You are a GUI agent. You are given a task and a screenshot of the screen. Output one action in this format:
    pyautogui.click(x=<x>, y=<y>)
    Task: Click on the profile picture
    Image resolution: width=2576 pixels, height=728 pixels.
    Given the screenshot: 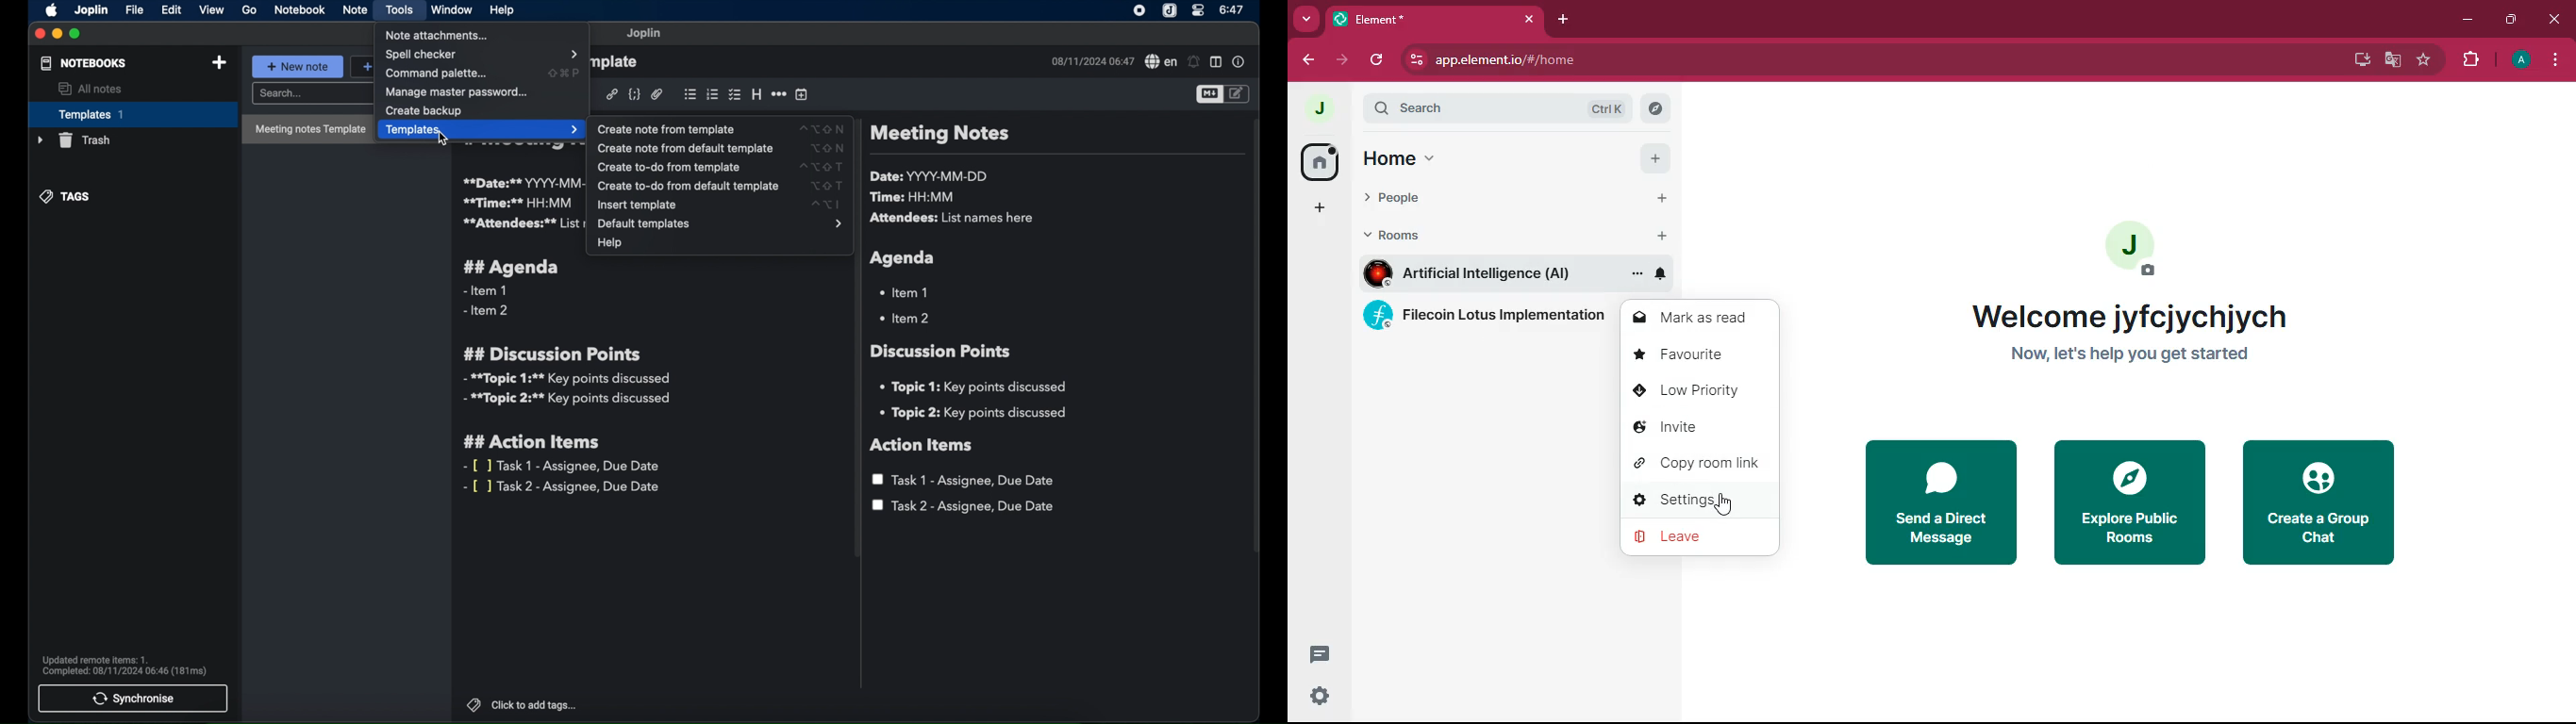 What is the action you would take?
    pyautogui.click(x=2136, y=247)
    